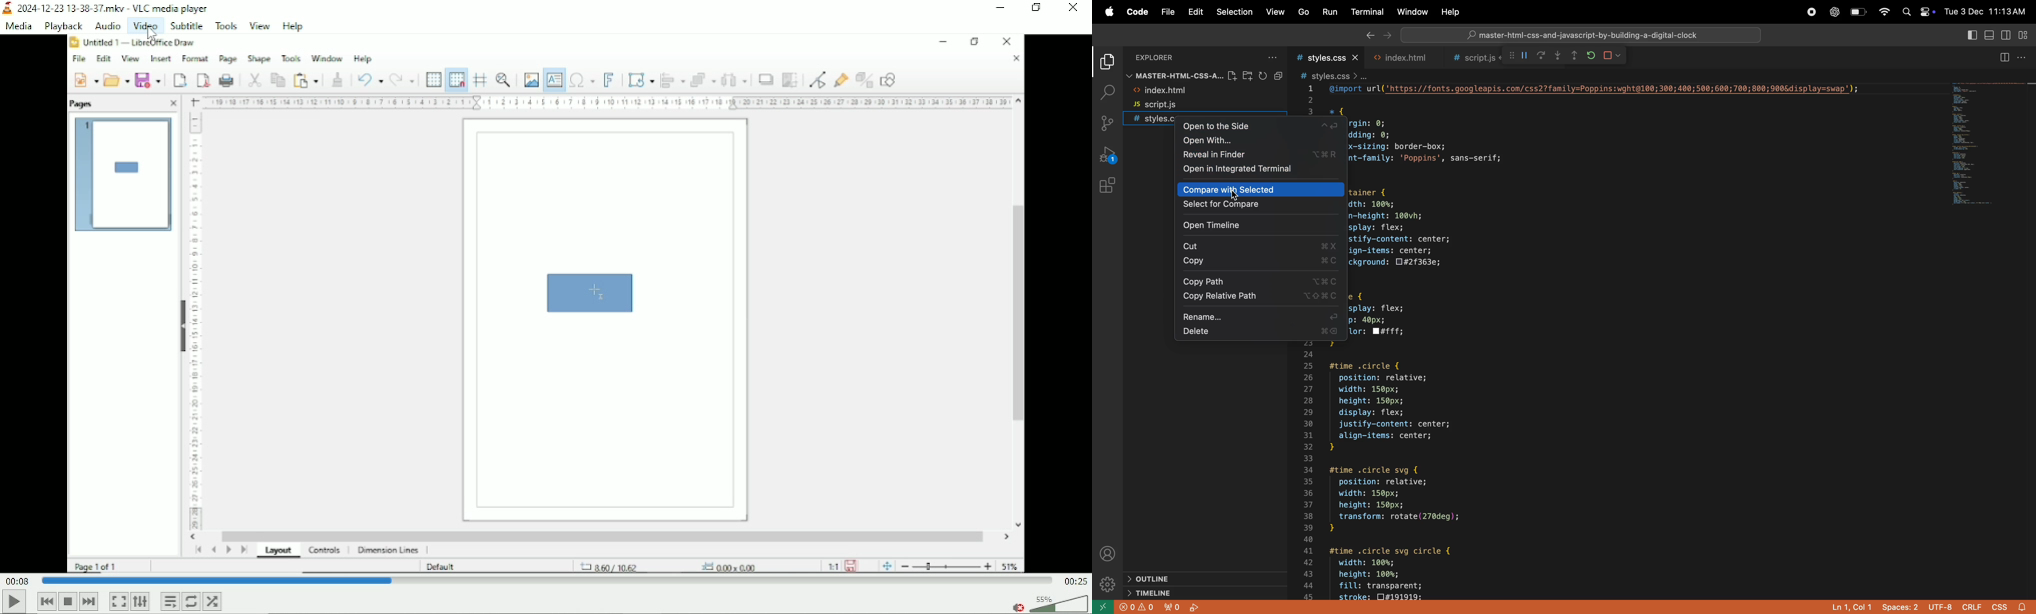 This screenshot has height=616, width=2044. What do you see at coordinates (1261, 127) in the screenshot?
I see `open inthe side` at bounding box center [1261, 127].